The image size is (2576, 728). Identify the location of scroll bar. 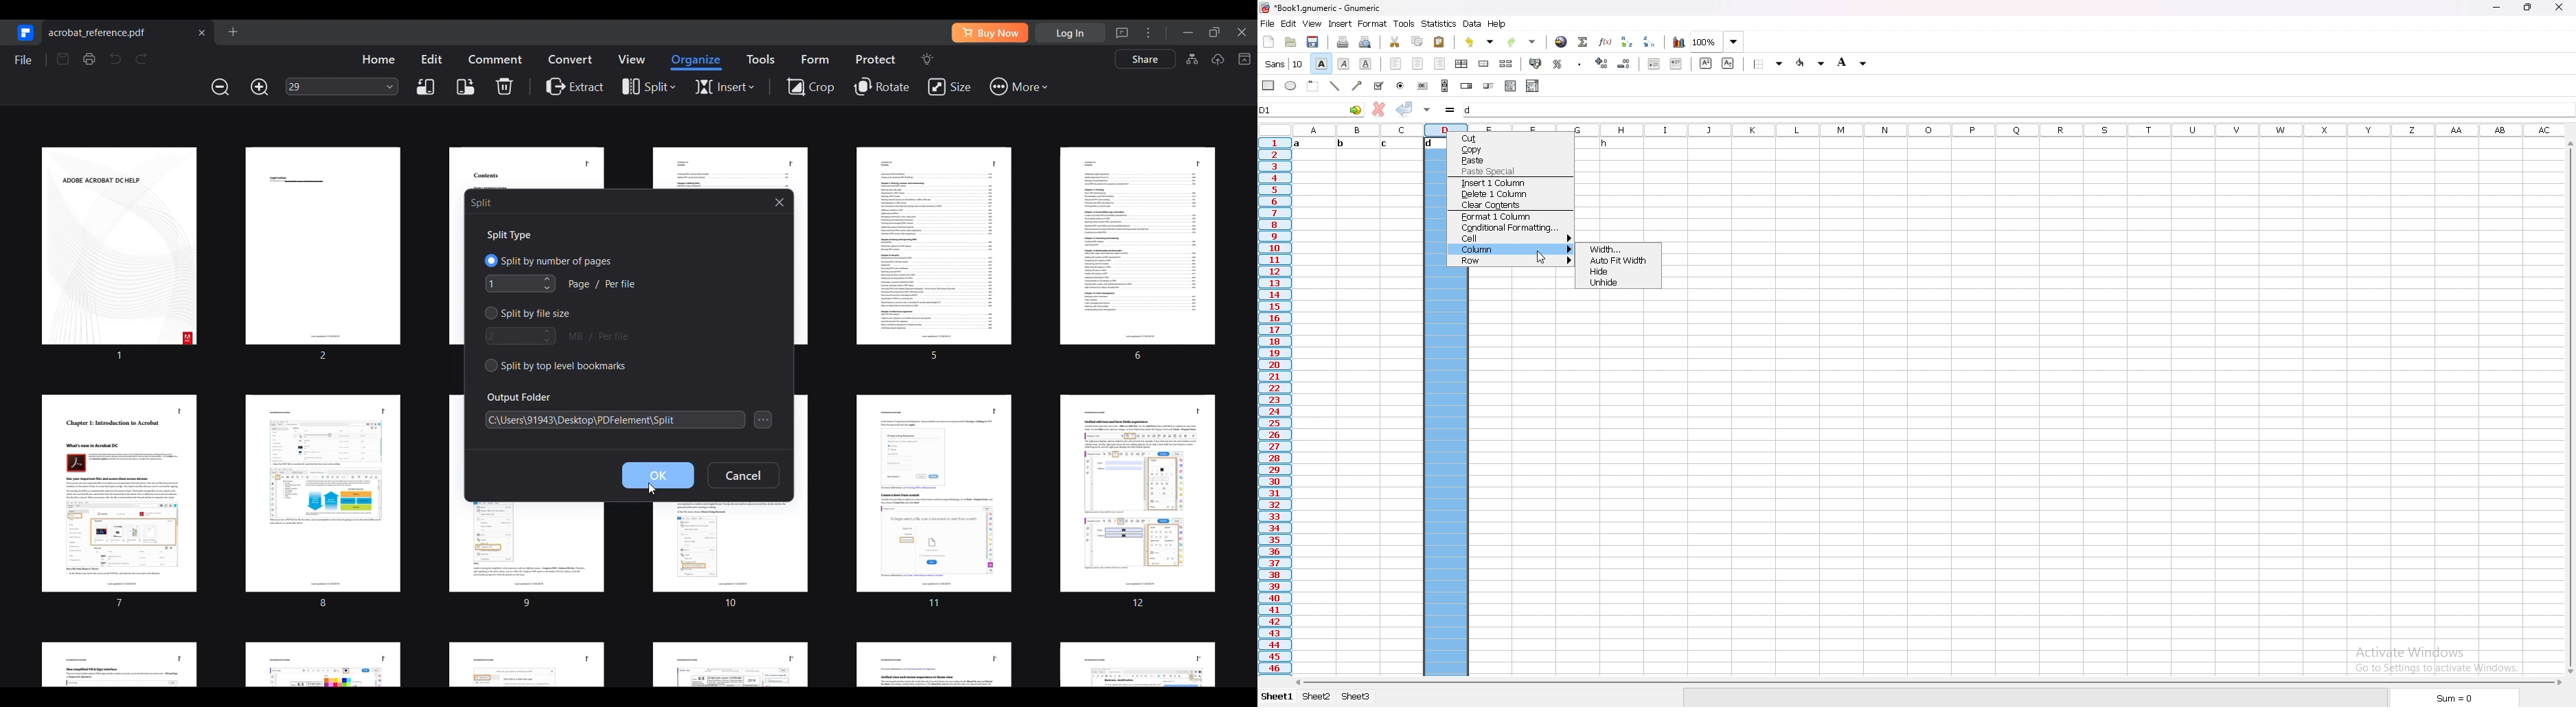
(1446, 86).